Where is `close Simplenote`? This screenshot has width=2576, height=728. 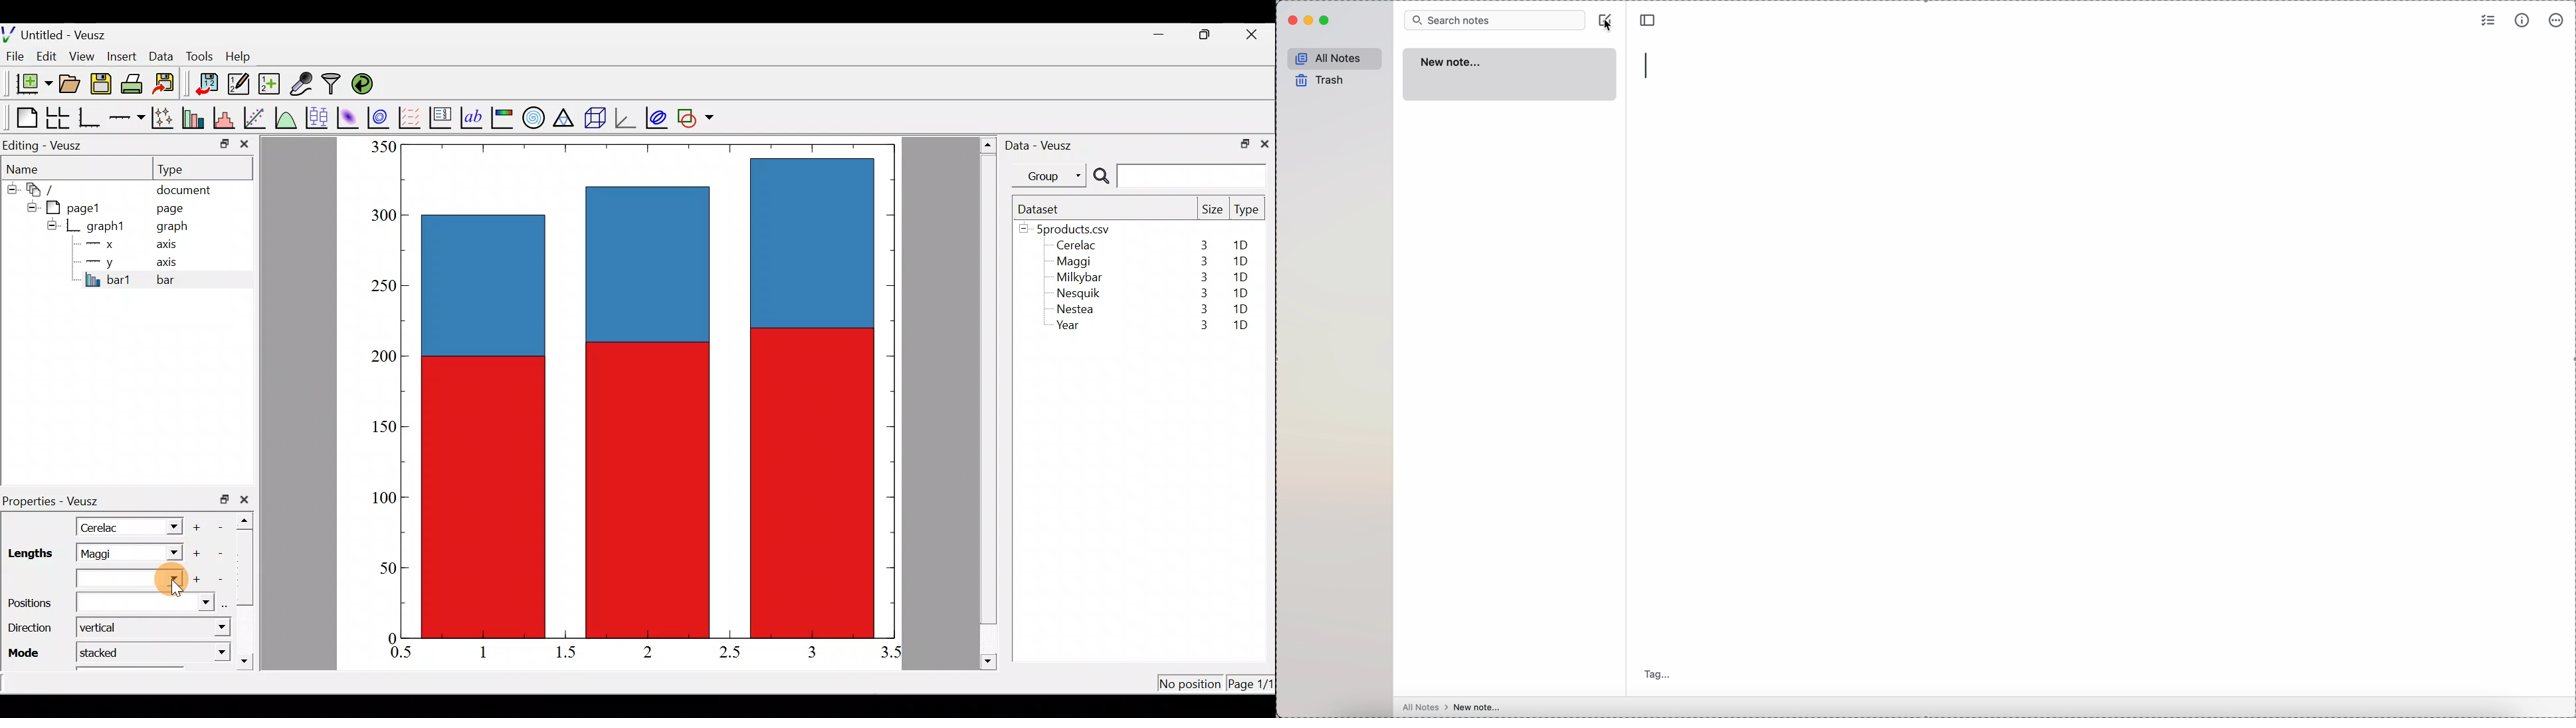
close Simplenote is located at coordinates (1291, 20).